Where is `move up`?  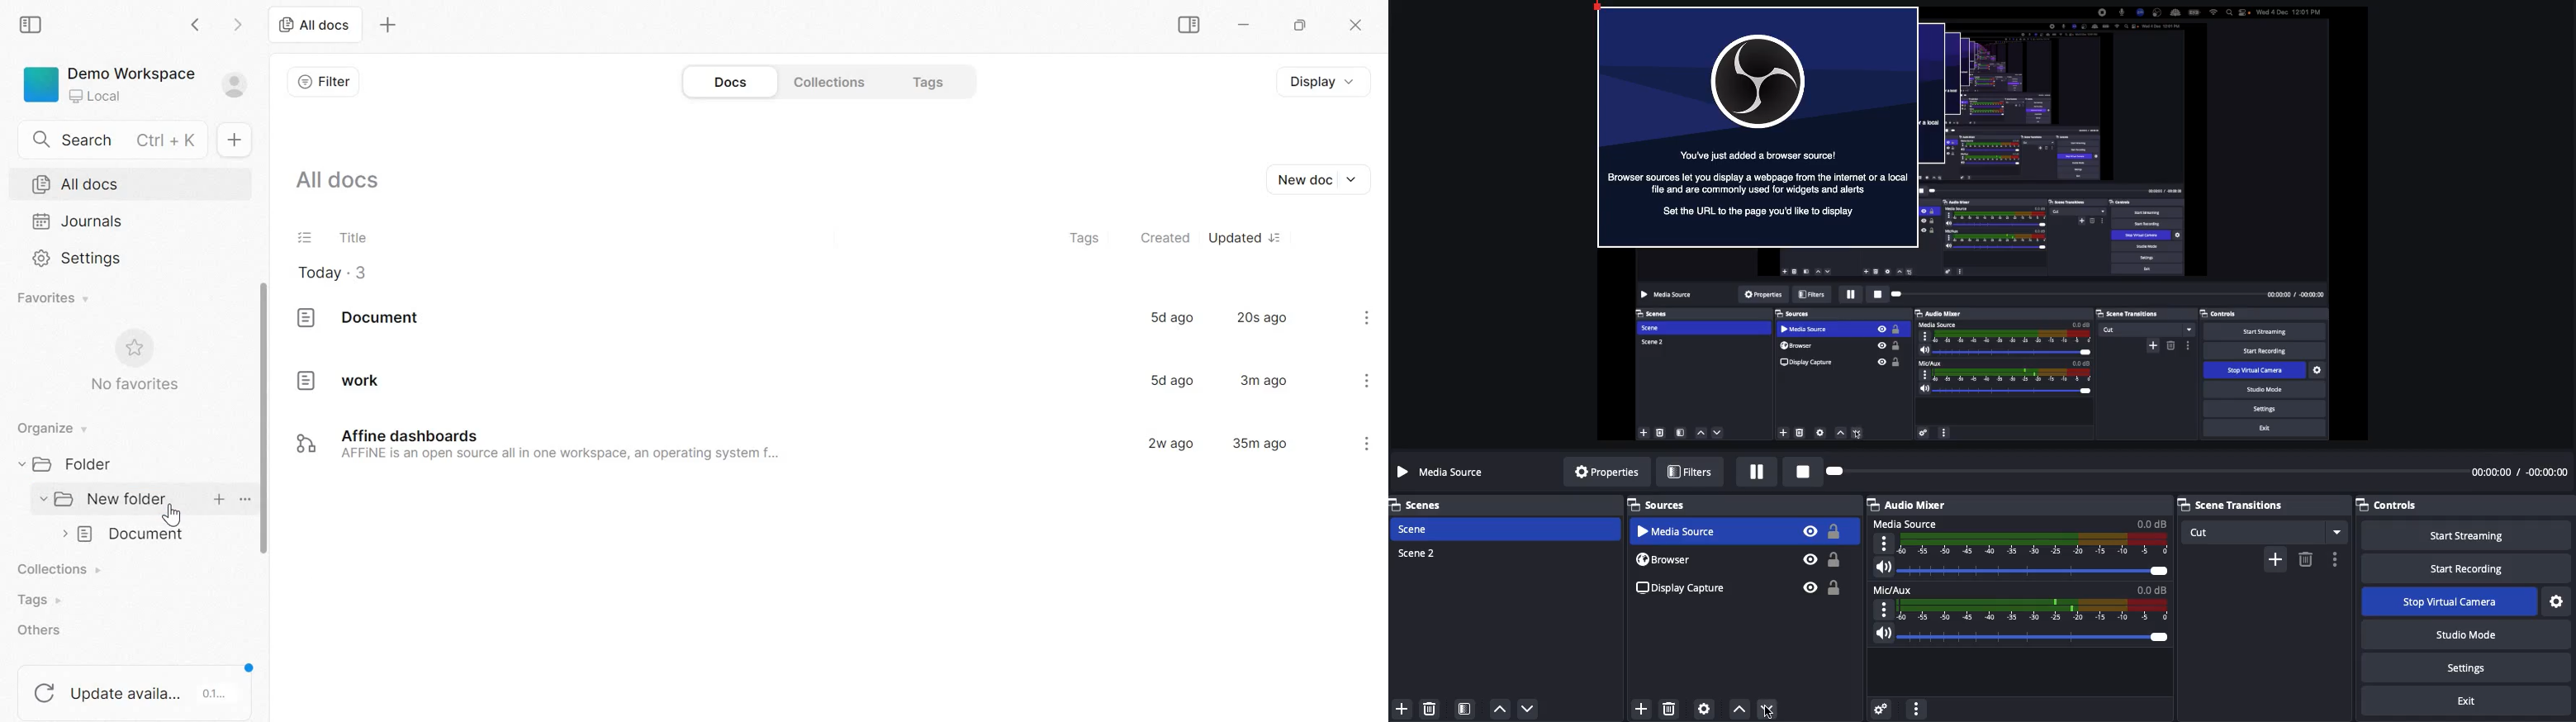 move up is located at coordinates (1501, 706).